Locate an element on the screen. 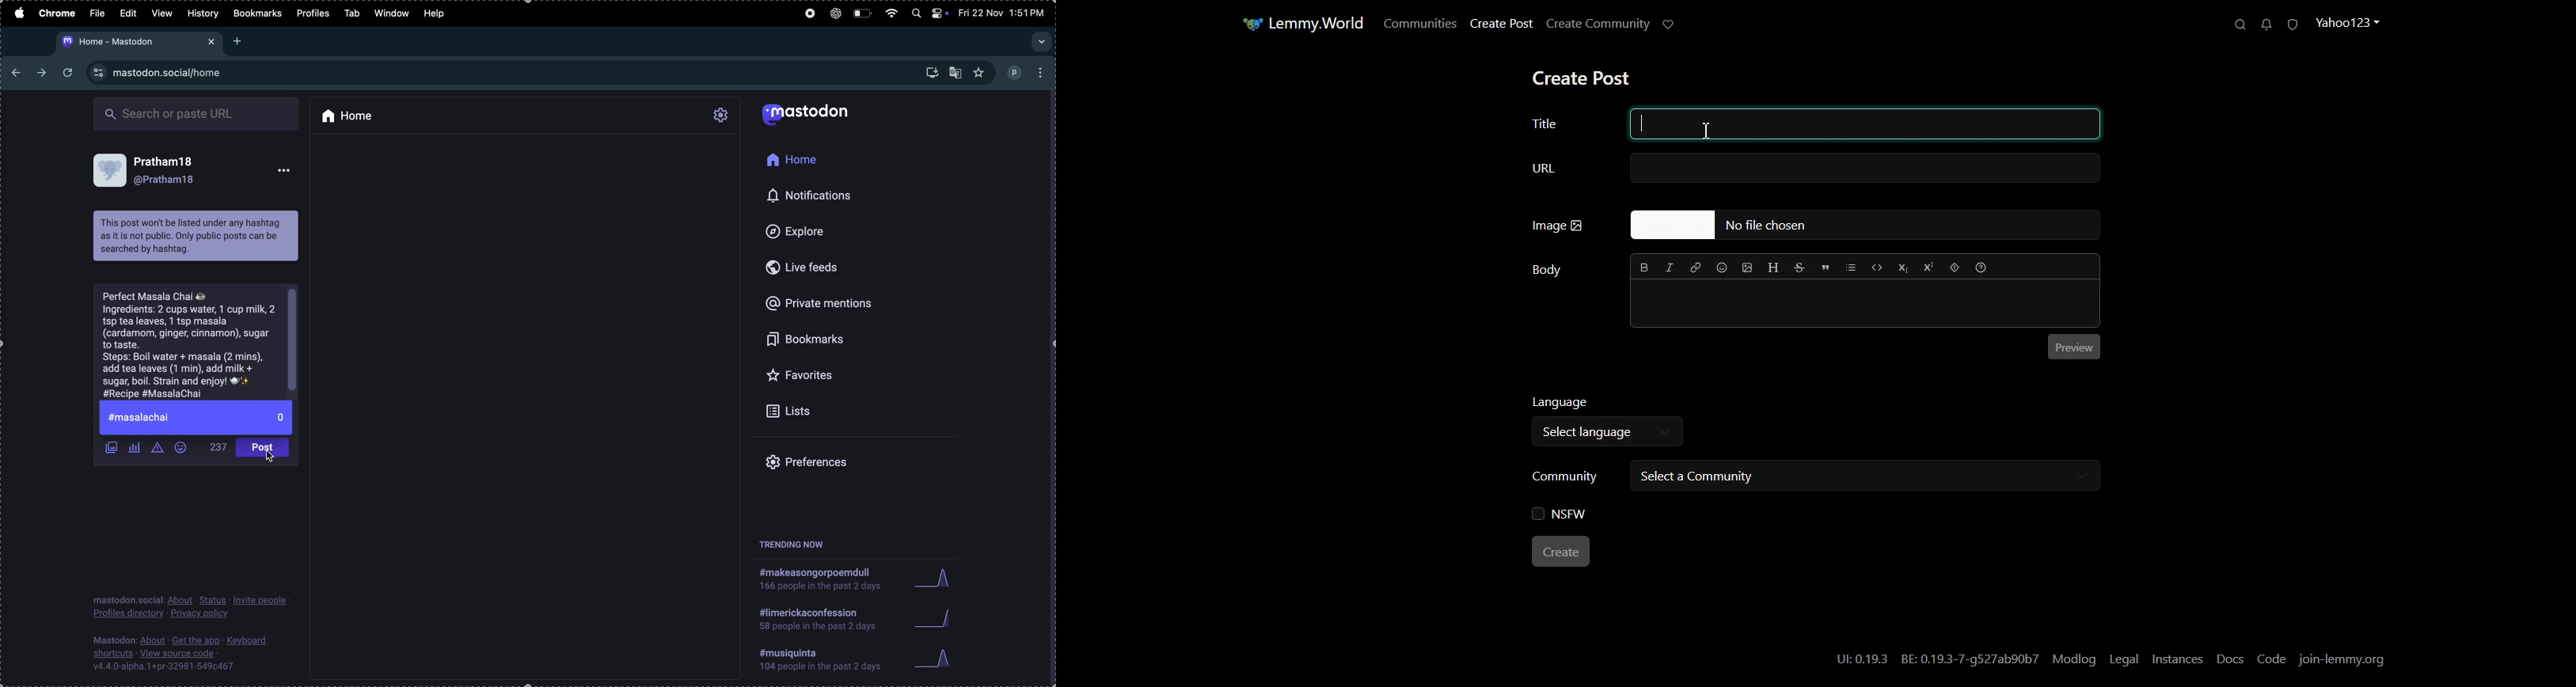  Unread Messages is located at coordinates (2266, 25).